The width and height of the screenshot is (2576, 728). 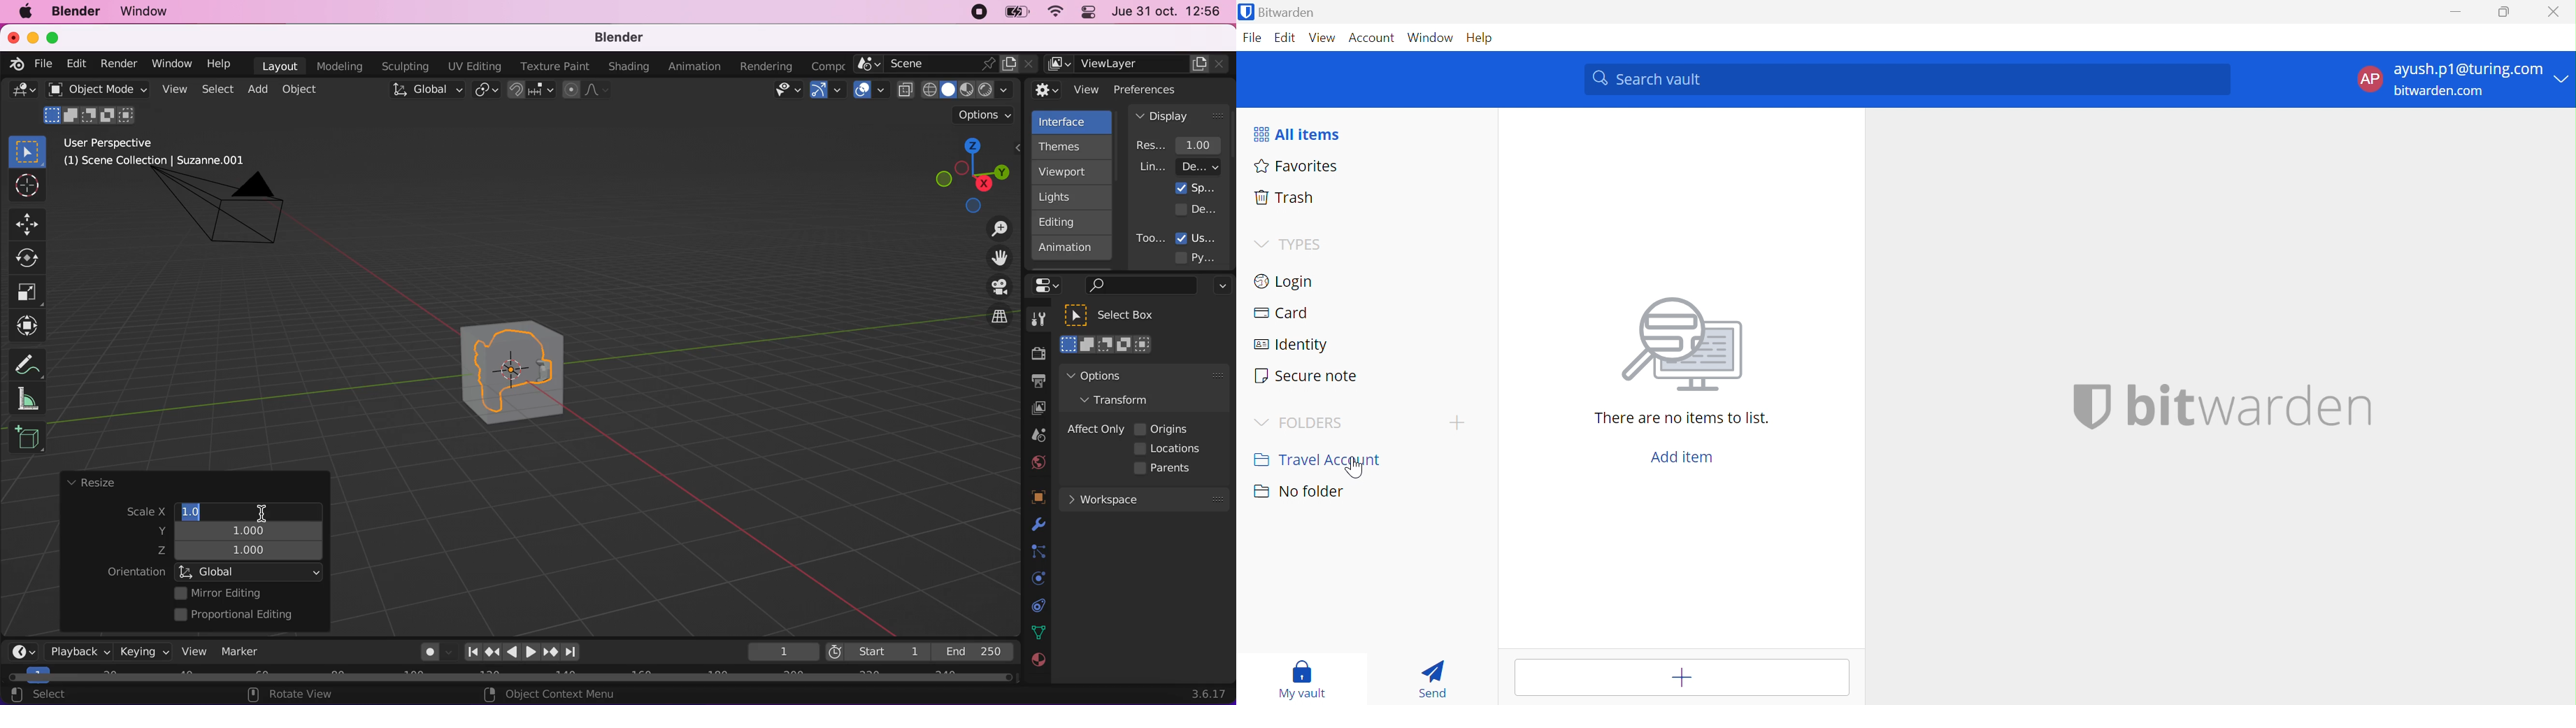 What do you see at coordinates (533, 90) in the screenshot?
I see `snap` at bounding box center [533, 90].